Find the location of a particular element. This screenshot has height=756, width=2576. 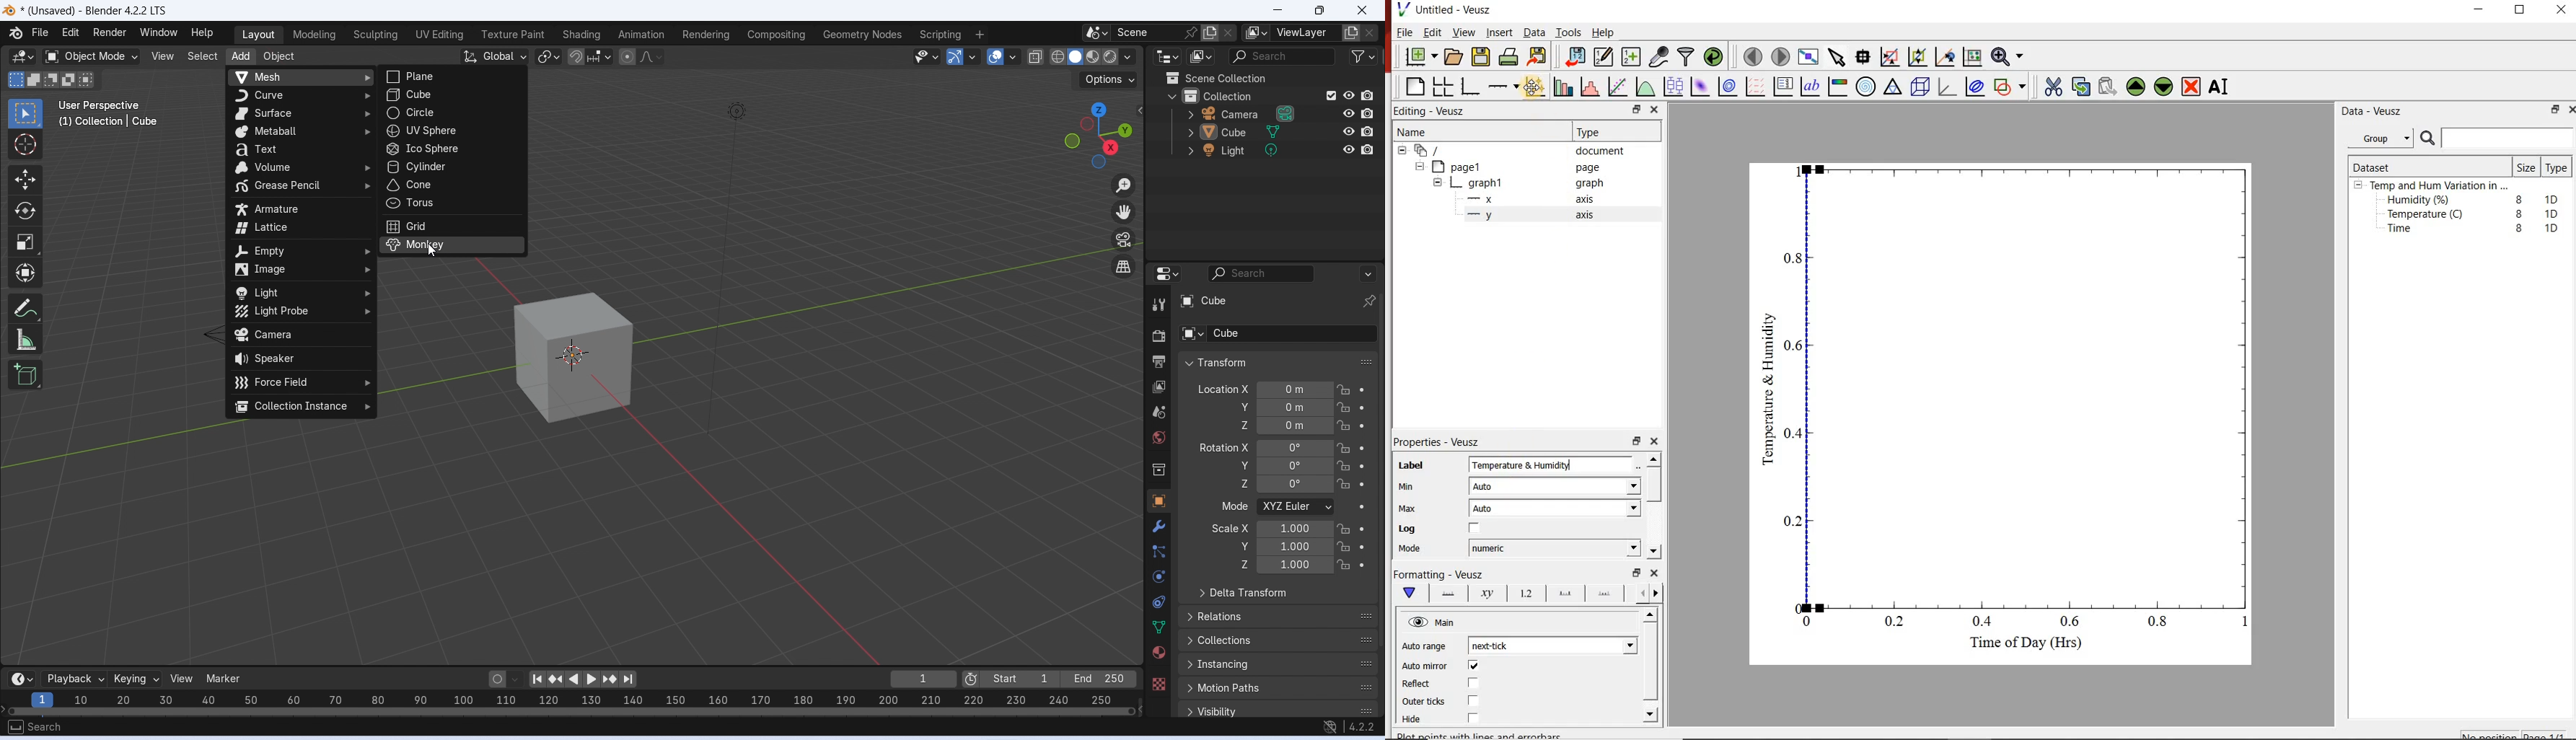

page is located at coordinates (1591, 168).